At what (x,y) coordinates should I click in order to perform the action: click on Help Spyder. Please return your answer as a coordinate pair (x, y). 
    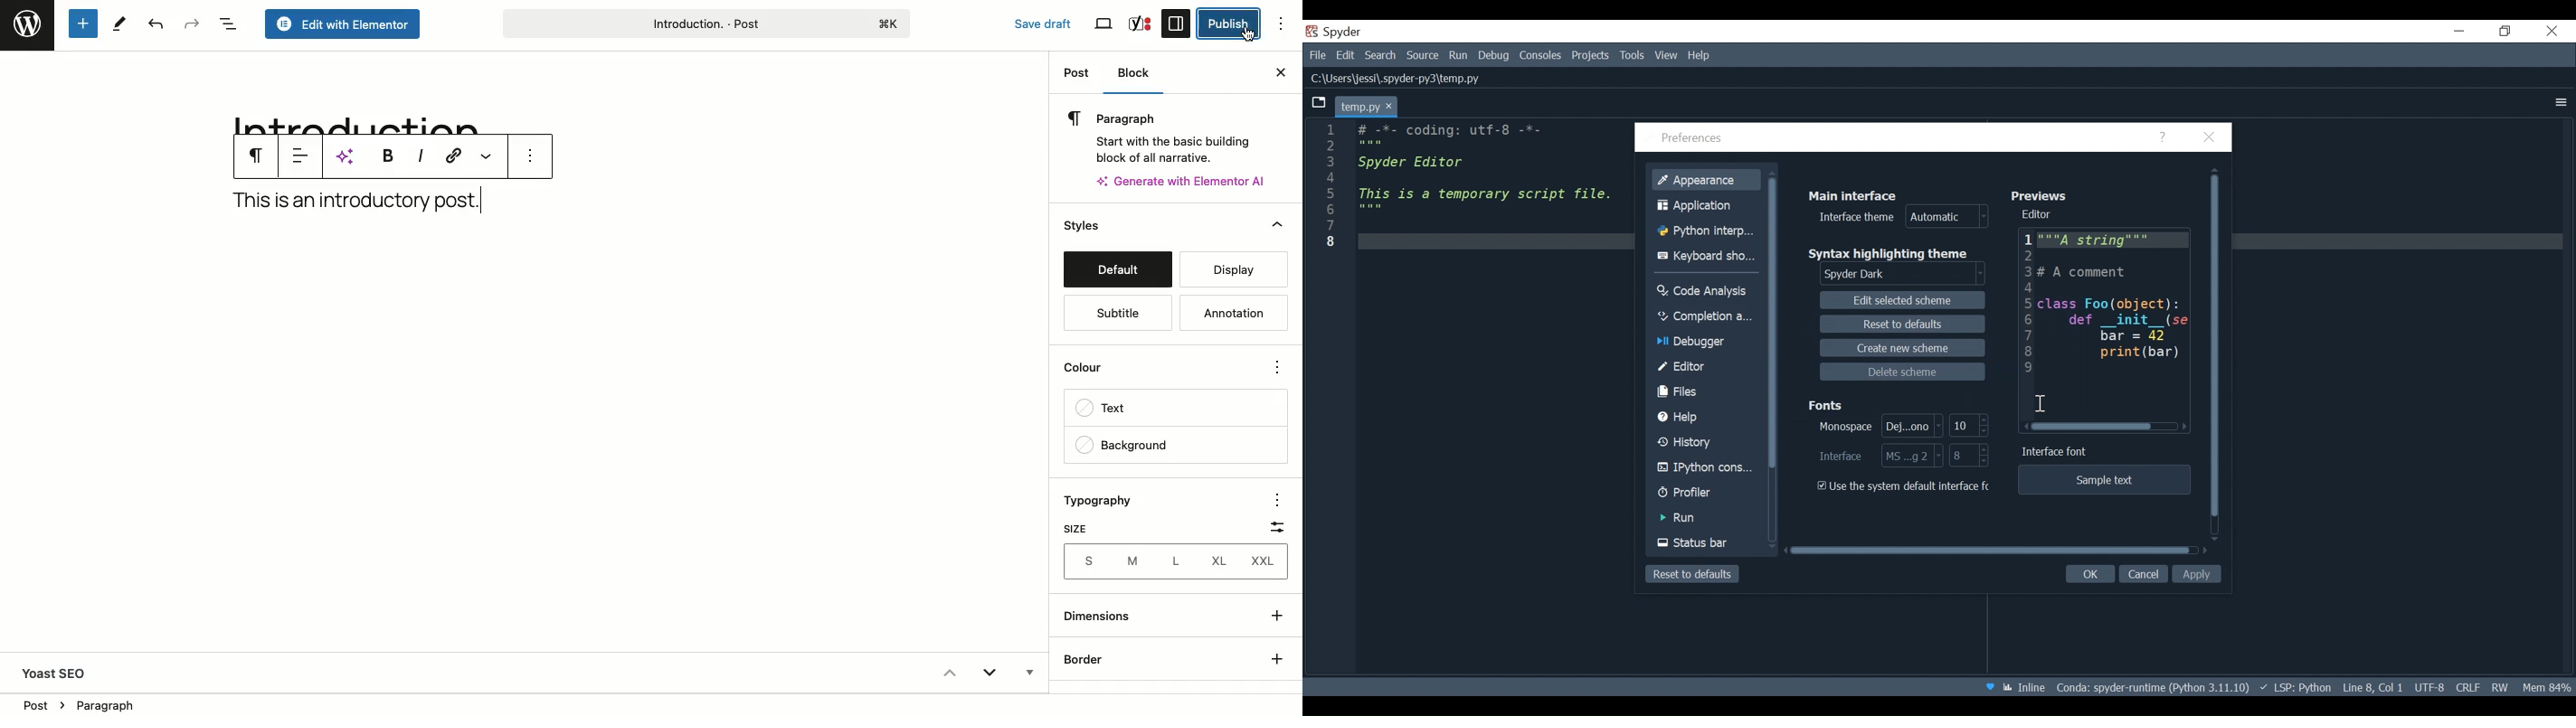
    Looking at the image, I should click on (1989, 688).